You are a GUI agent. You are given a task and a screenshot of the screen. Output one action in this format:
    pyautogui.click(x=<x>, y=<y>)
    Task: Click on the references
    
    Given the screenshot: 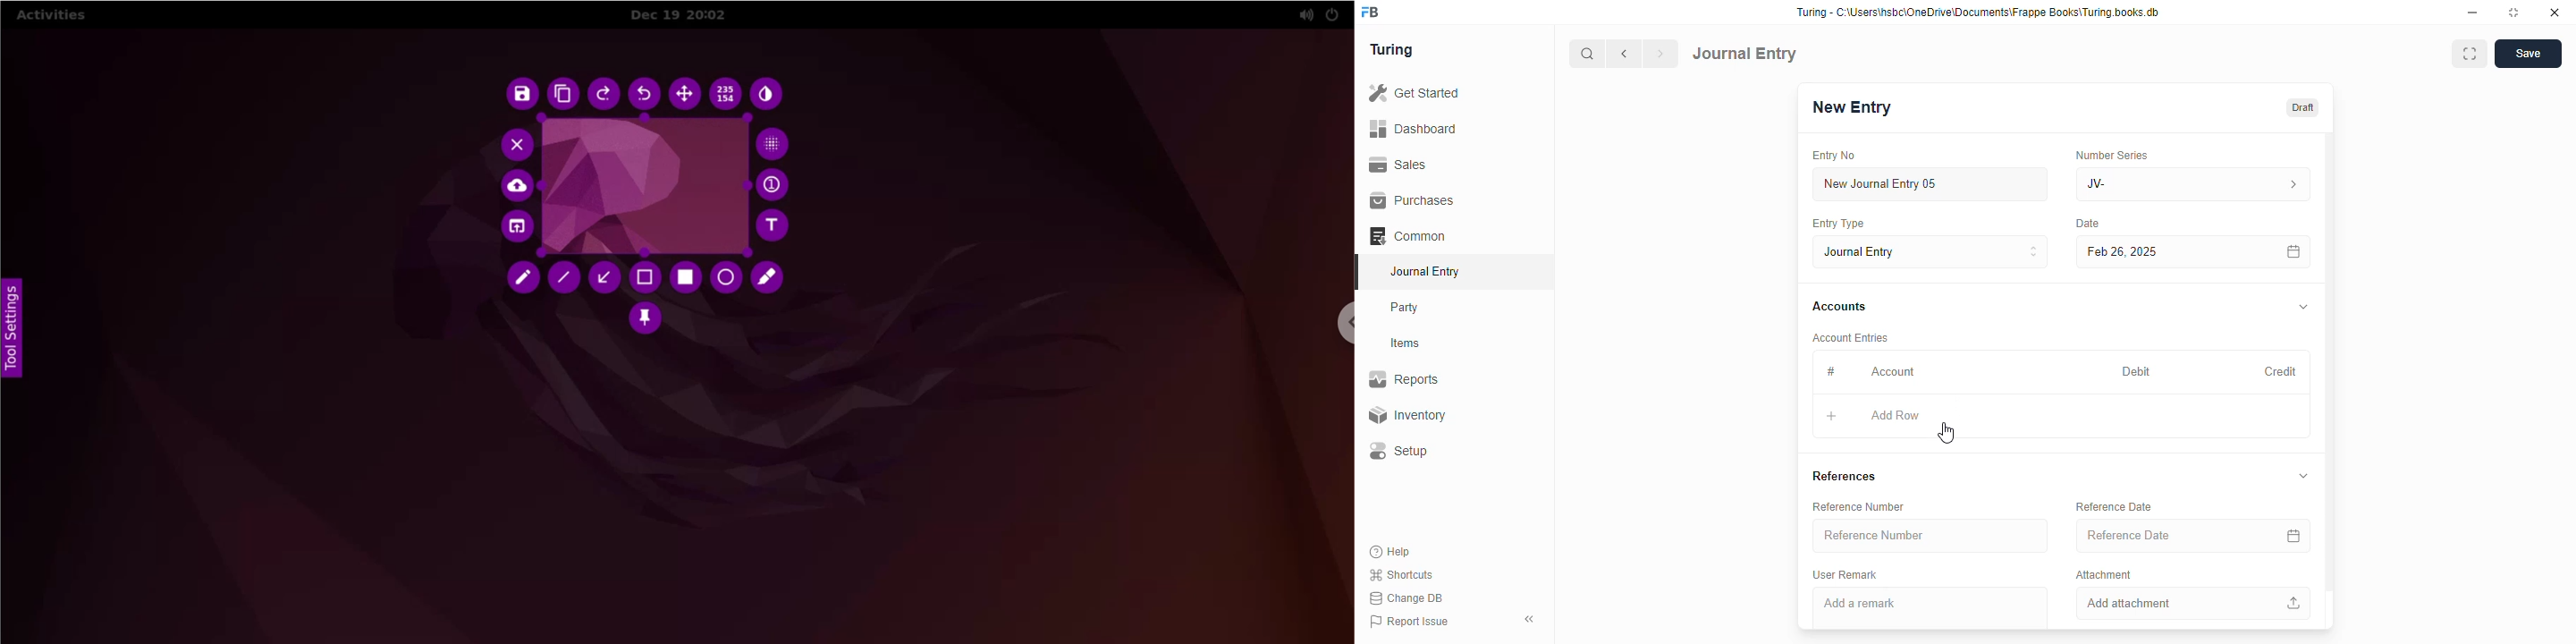 What is the action you would take?
    pyautogui.click(x=1844, y=477)
    